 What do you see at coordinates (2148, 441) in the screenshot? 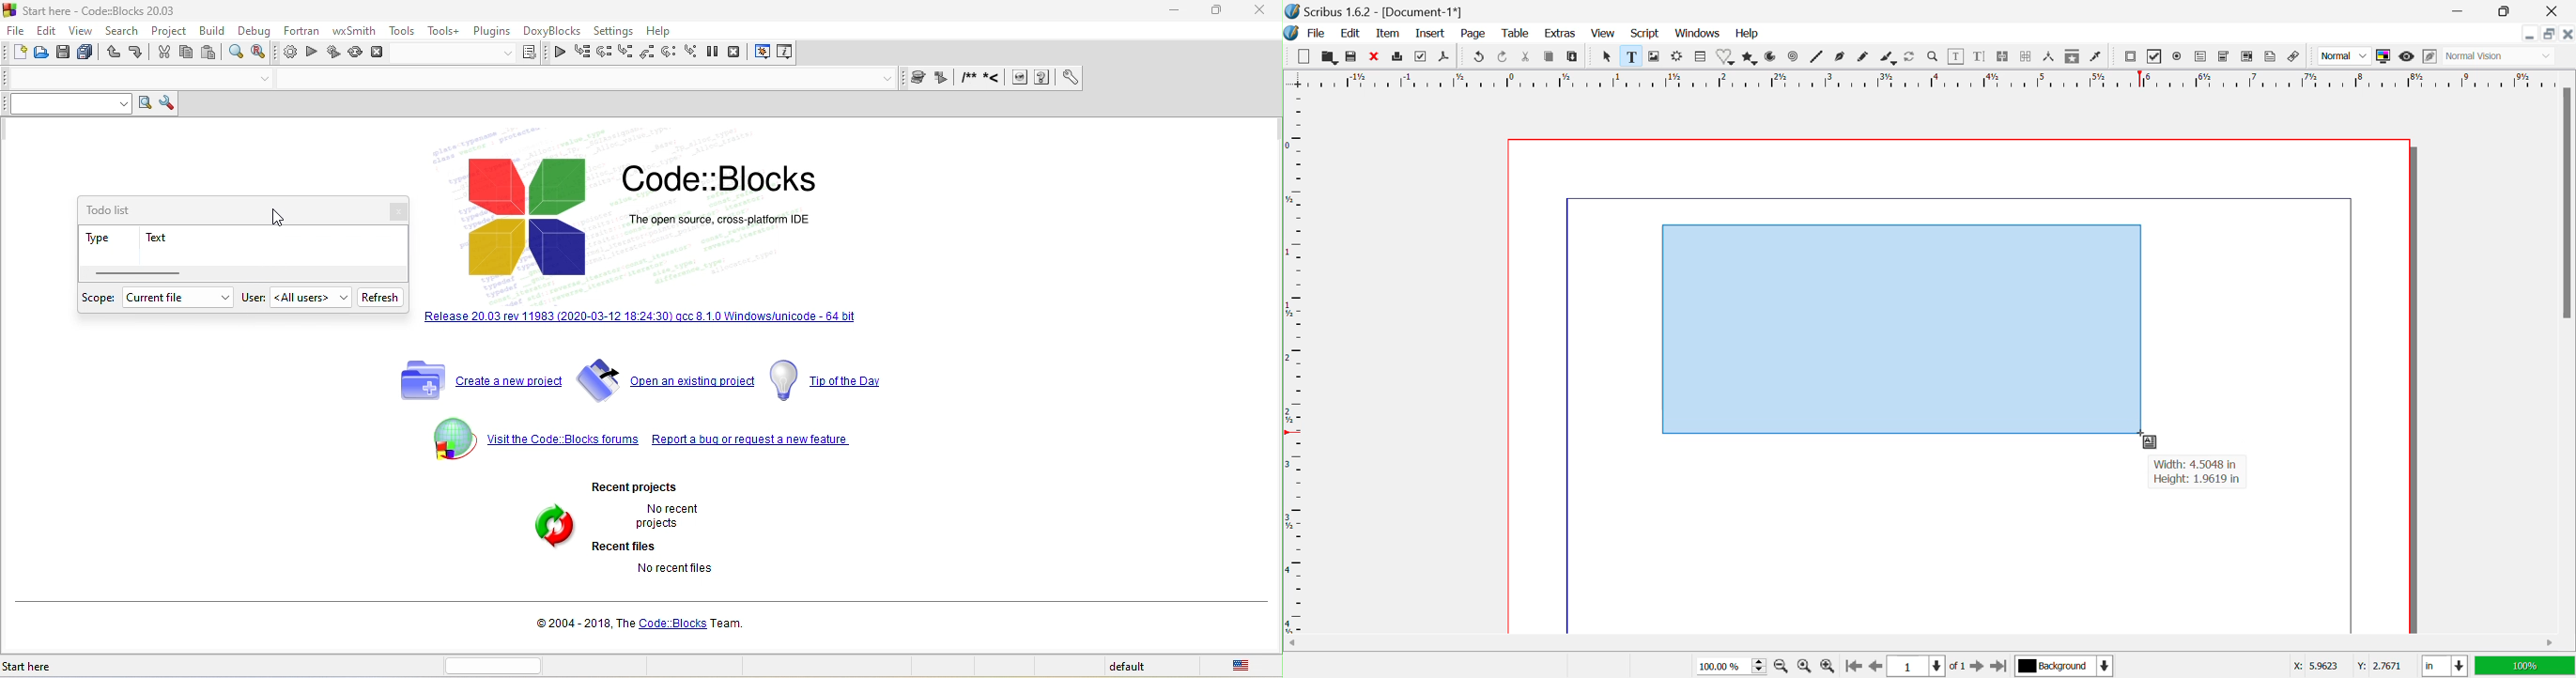
I see `Cursor` at bounding box center [2148, 441].